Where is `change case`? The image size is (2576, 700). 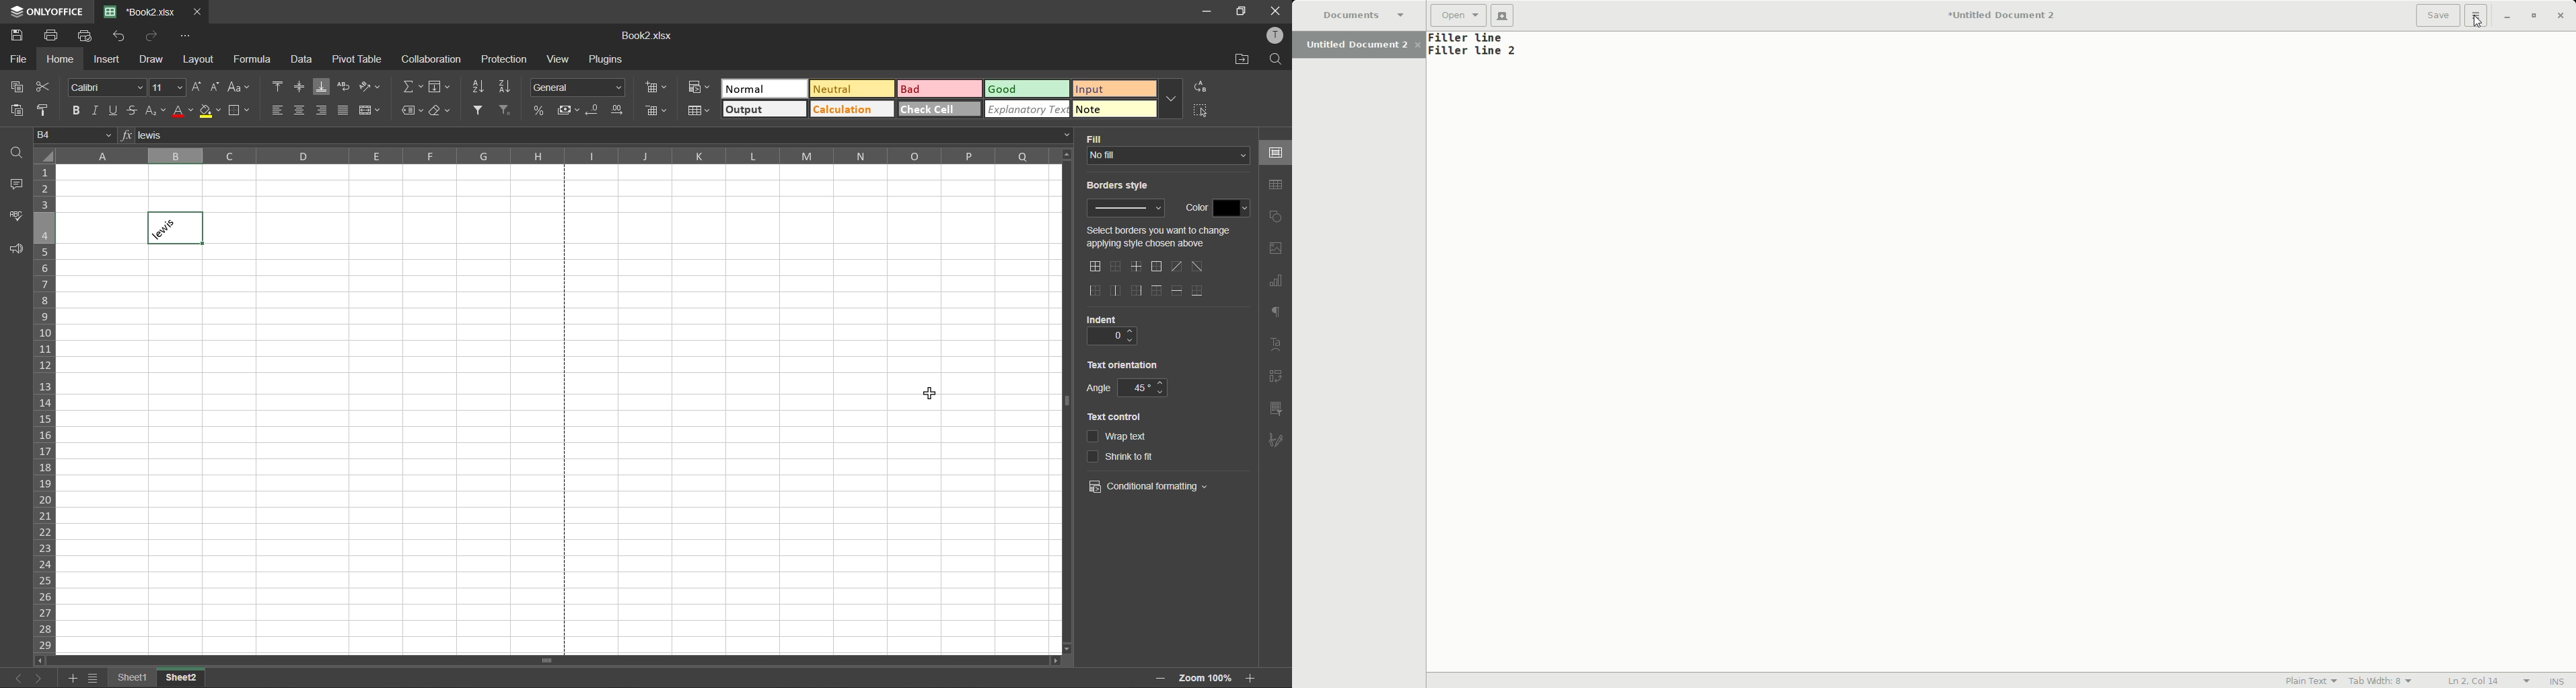 change case is located at coordinates (241, 90).